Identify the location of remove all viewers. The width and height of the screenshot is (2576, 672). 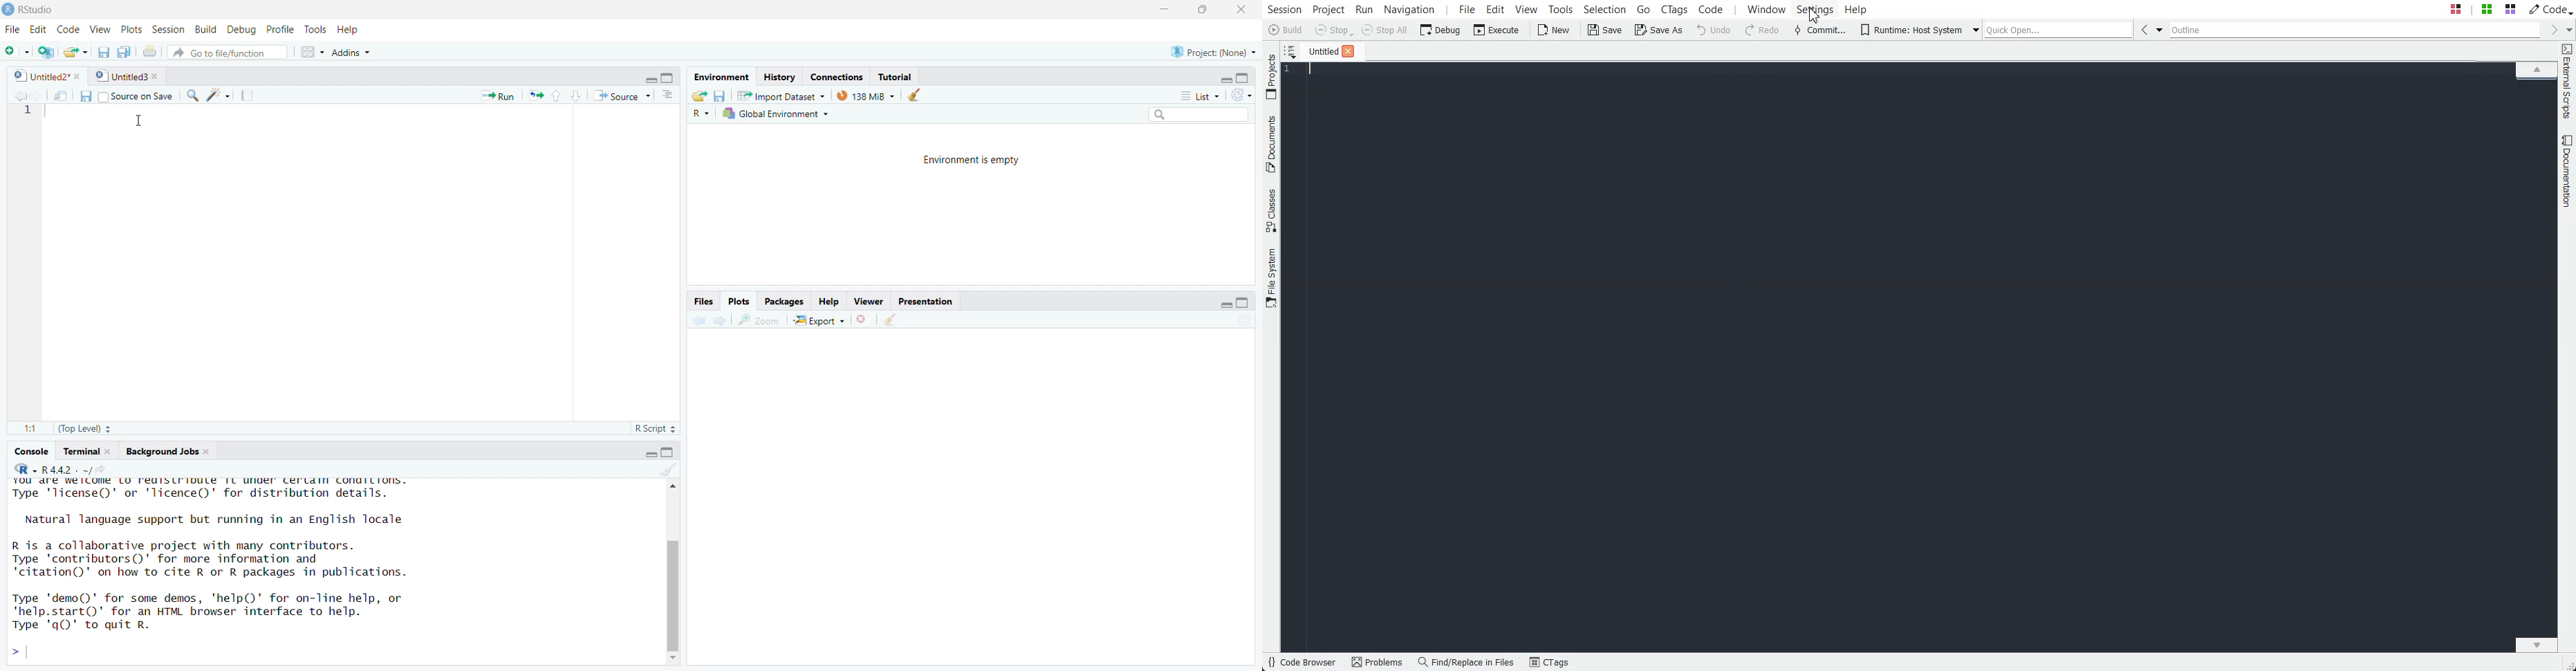
(863, 320).